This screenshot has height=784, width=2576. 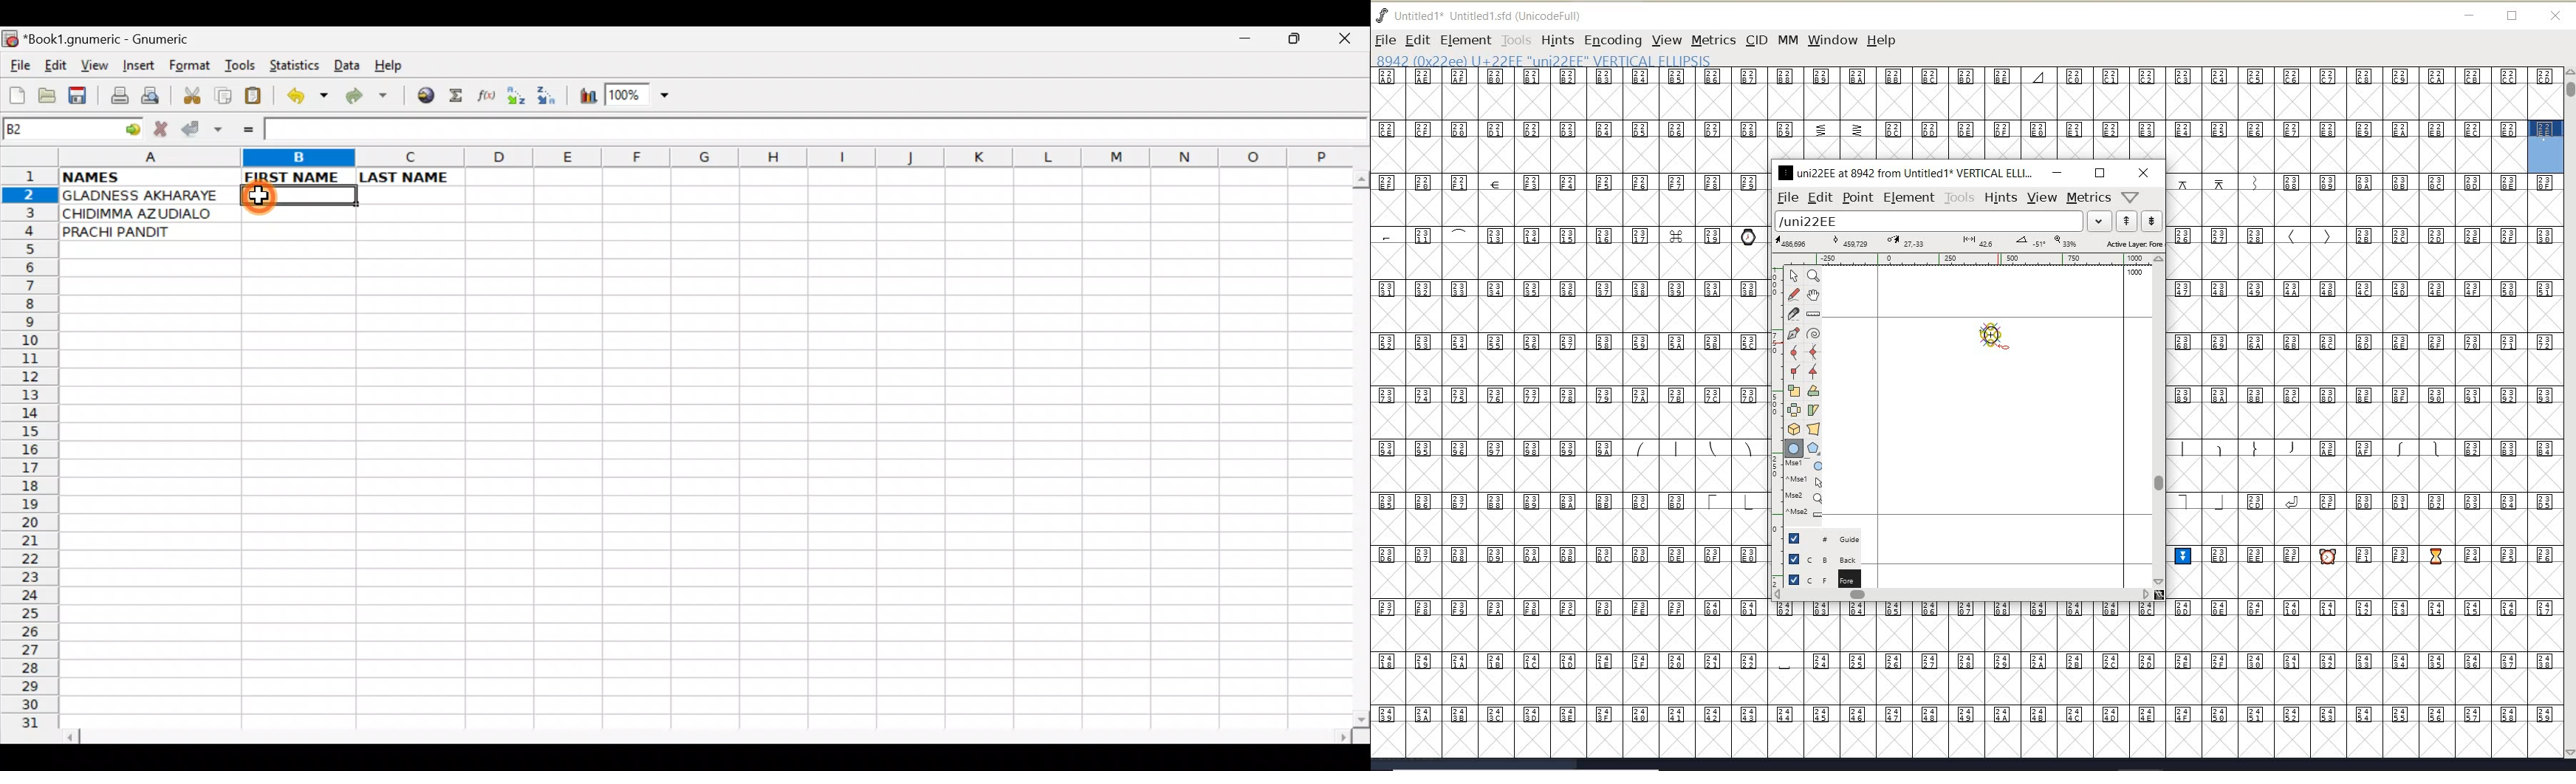 What do you see at coordinates (2512, 17) in the screenshot?
I see `restore` at bounding box center [2512, 17].